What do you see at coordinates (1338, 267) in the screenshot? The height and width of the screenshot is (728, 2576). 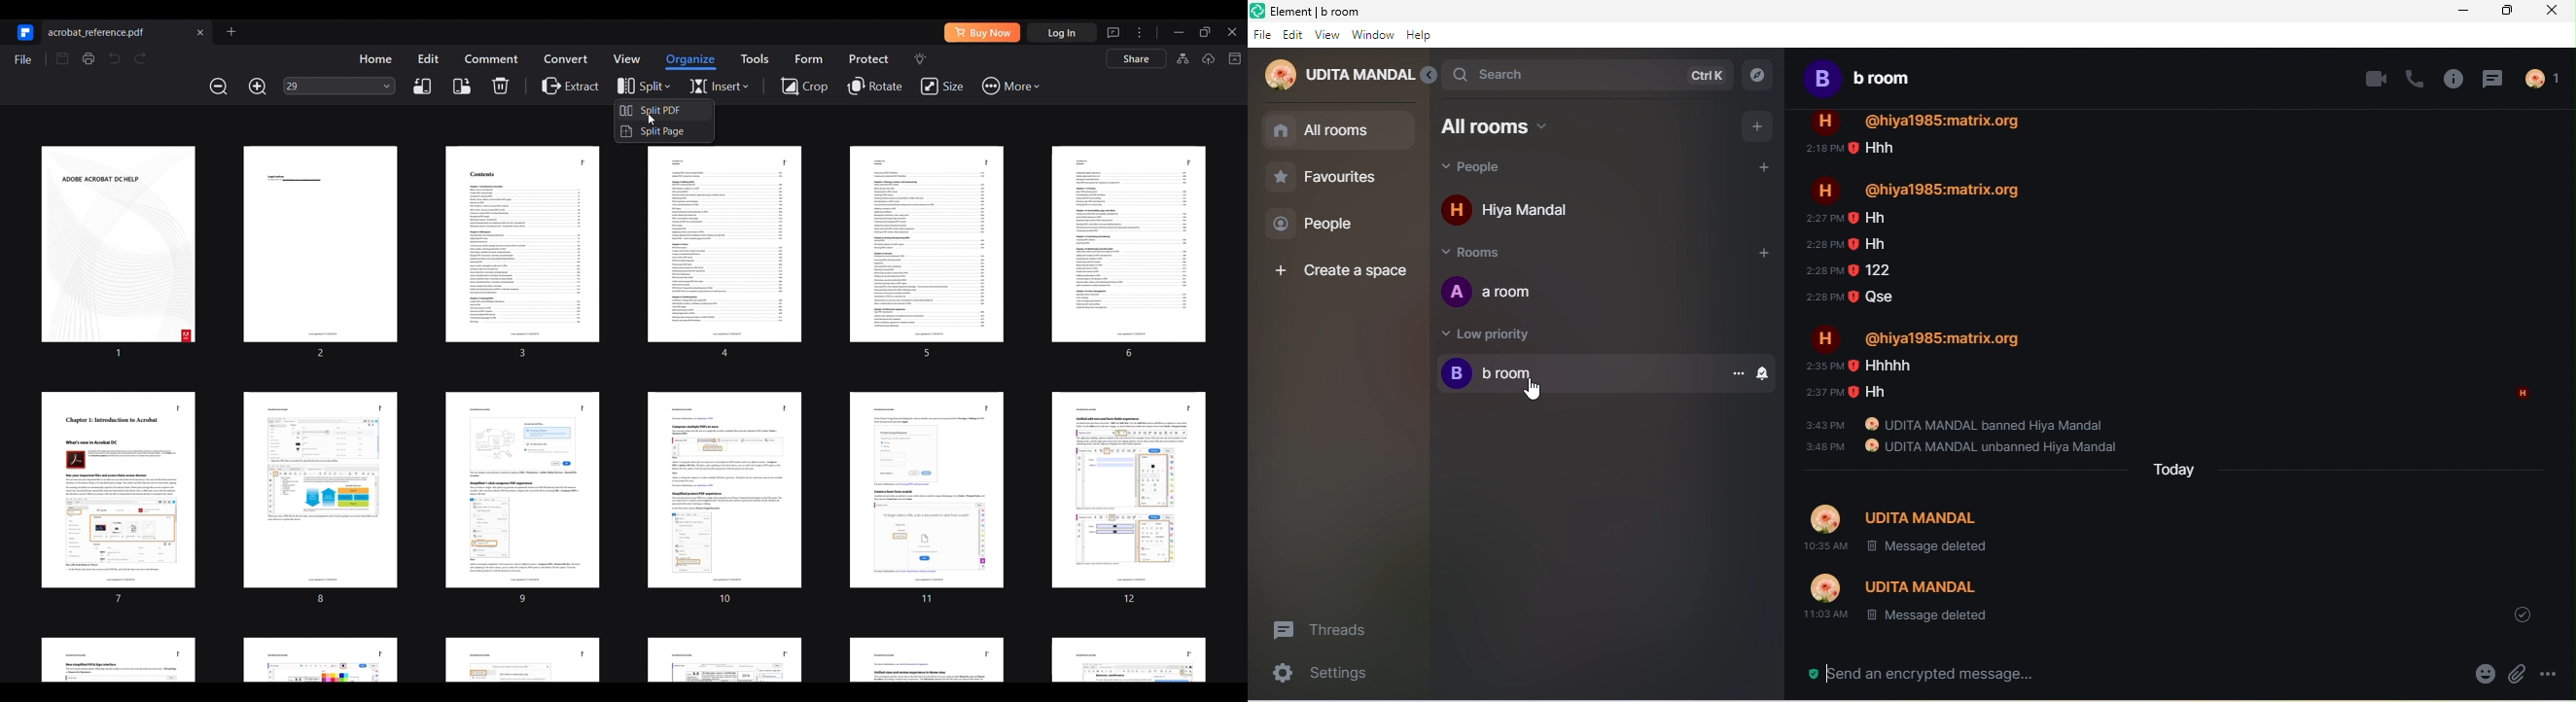 I see `create a space` at bounding box center [1338, 267].